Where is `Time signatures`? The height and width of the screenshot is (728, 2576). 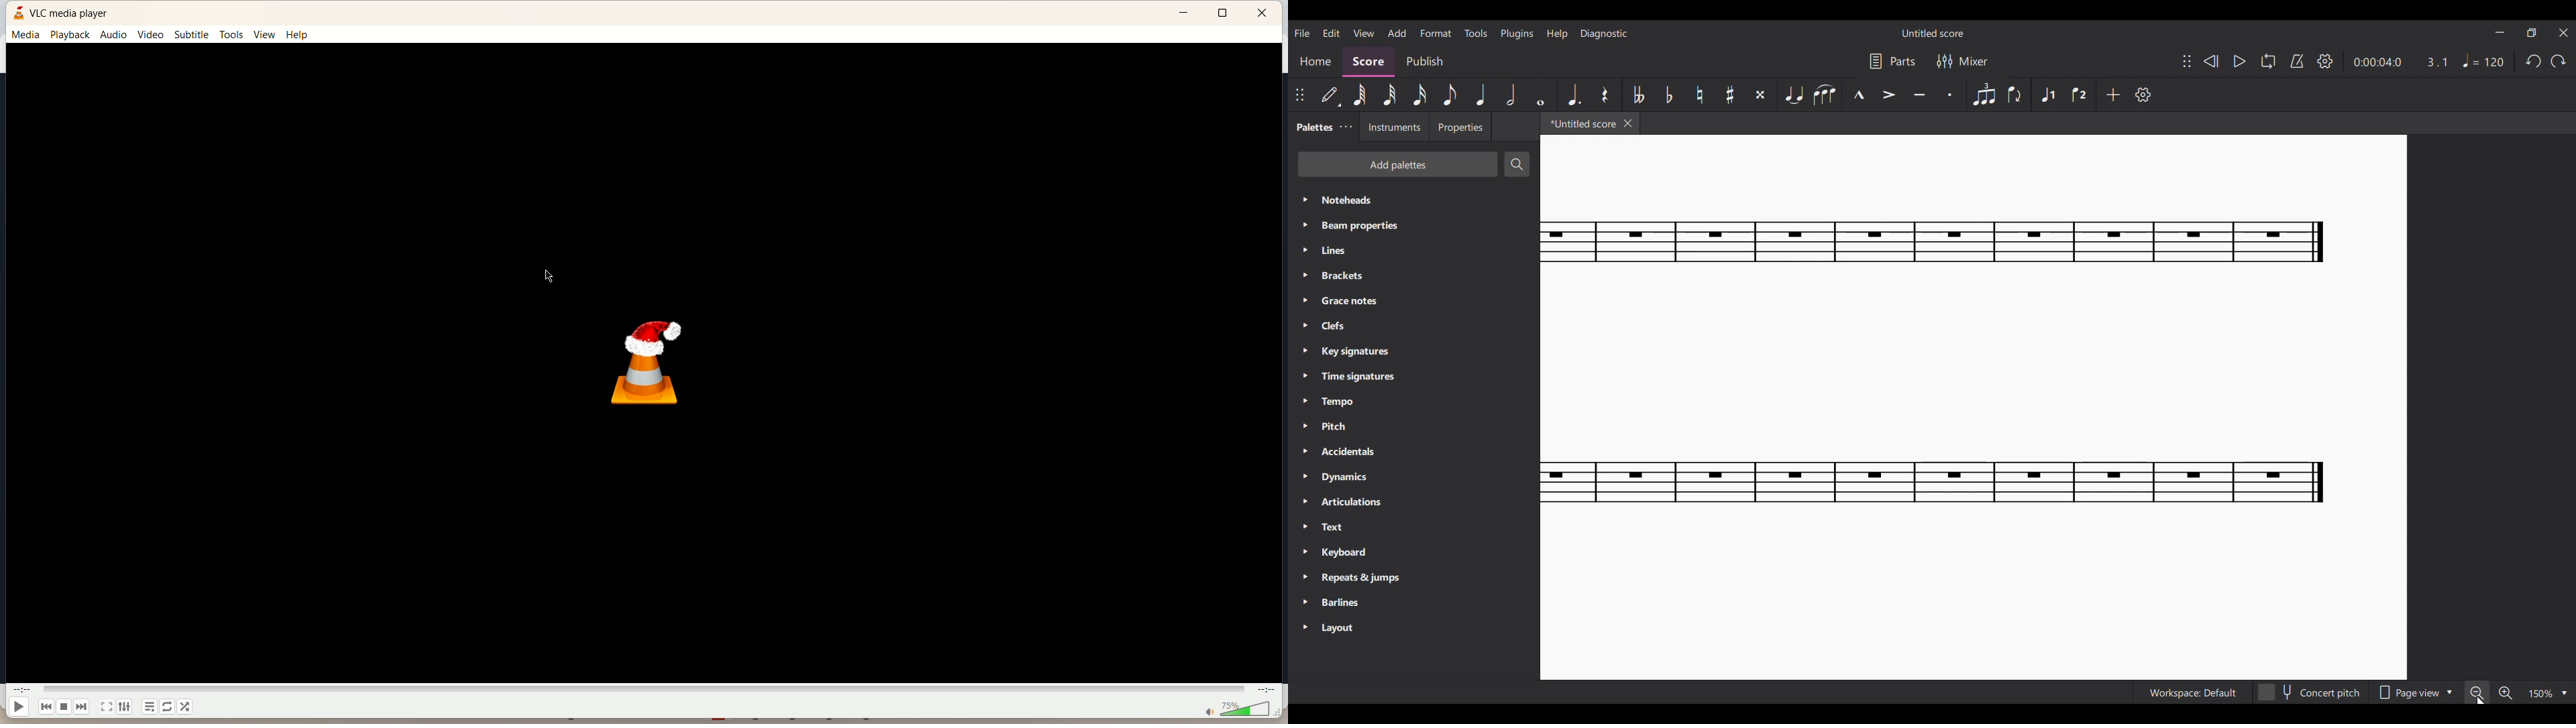 Time signatures is located at coordinates (1413, 376).